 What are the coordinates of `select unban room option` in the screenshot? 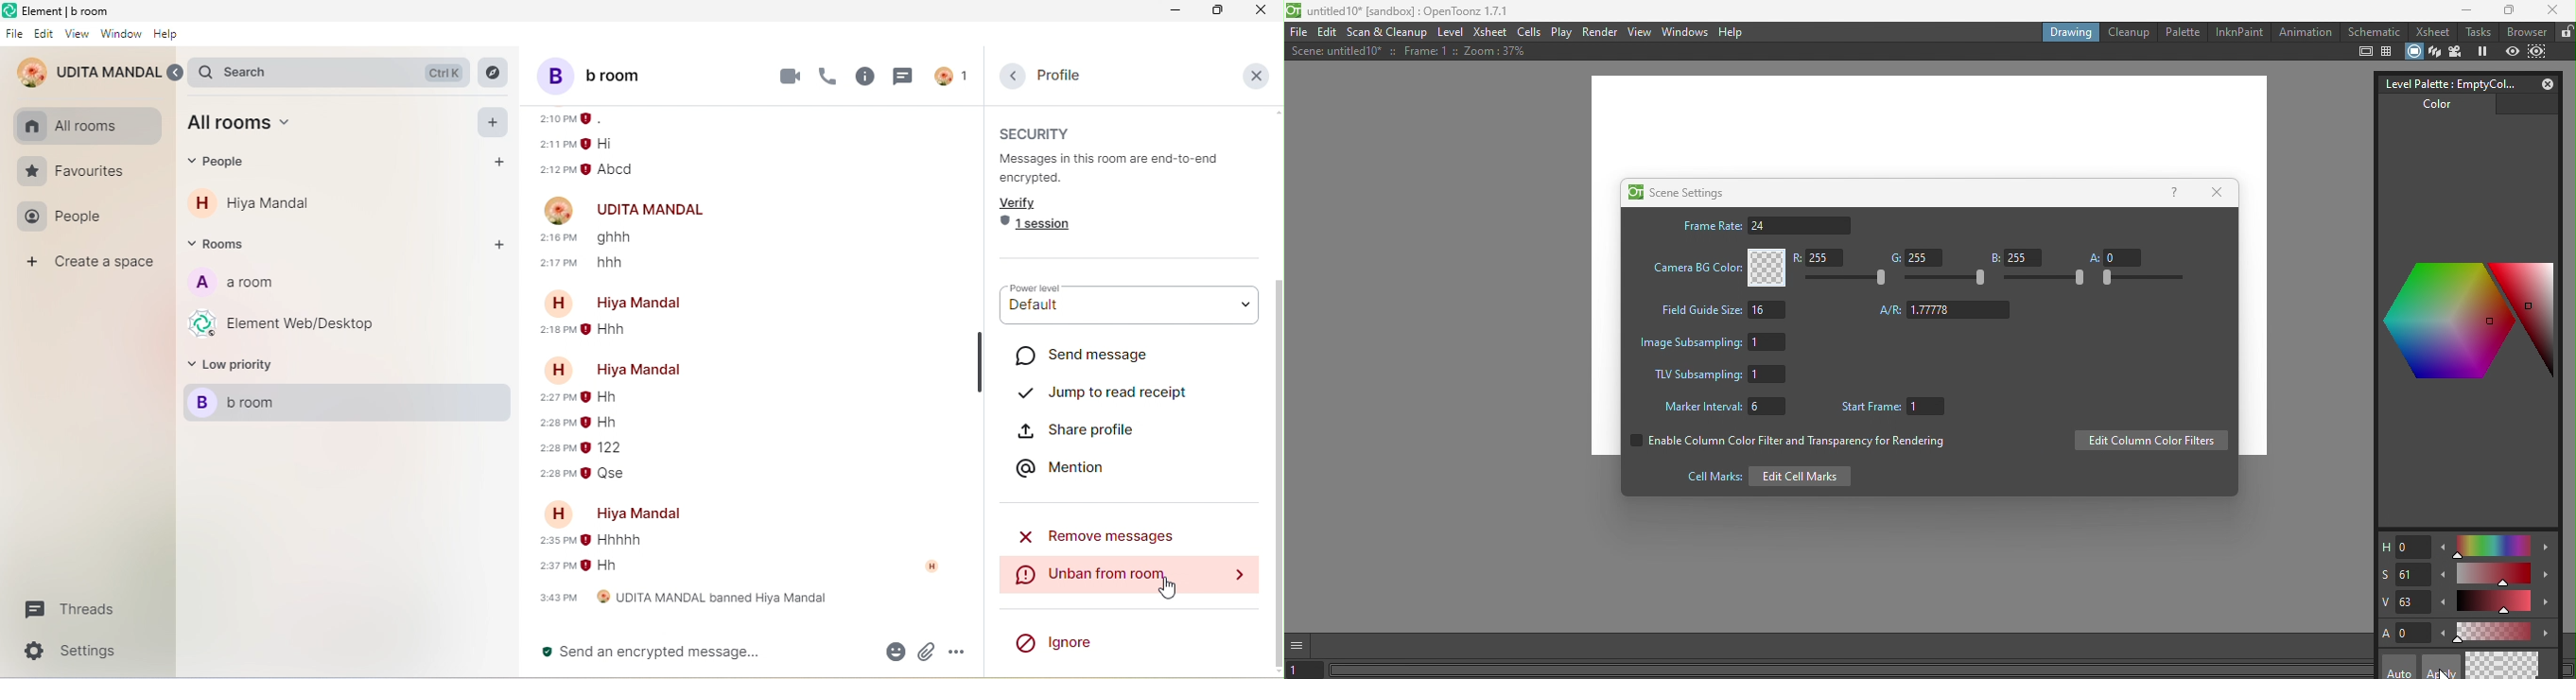 It's located at (1126, 575).